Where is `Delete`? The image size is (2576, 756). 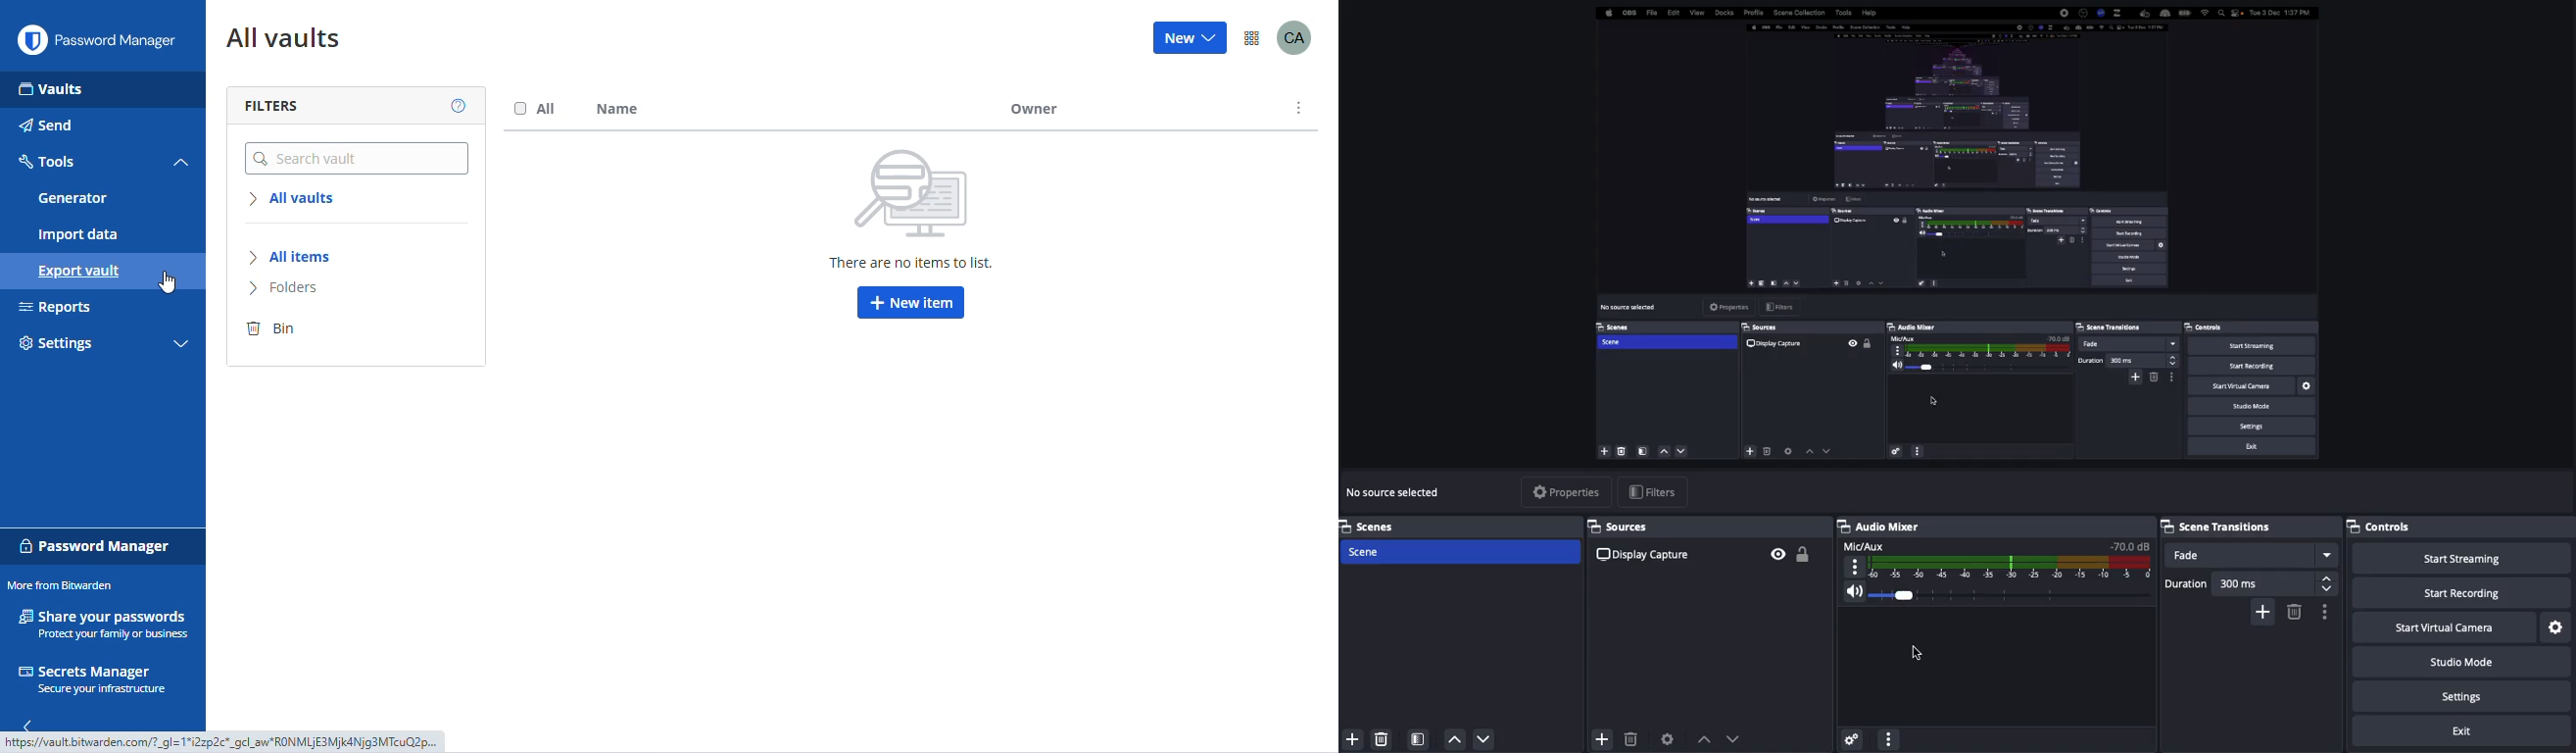 Delete is located at coordinates (2293, 611).